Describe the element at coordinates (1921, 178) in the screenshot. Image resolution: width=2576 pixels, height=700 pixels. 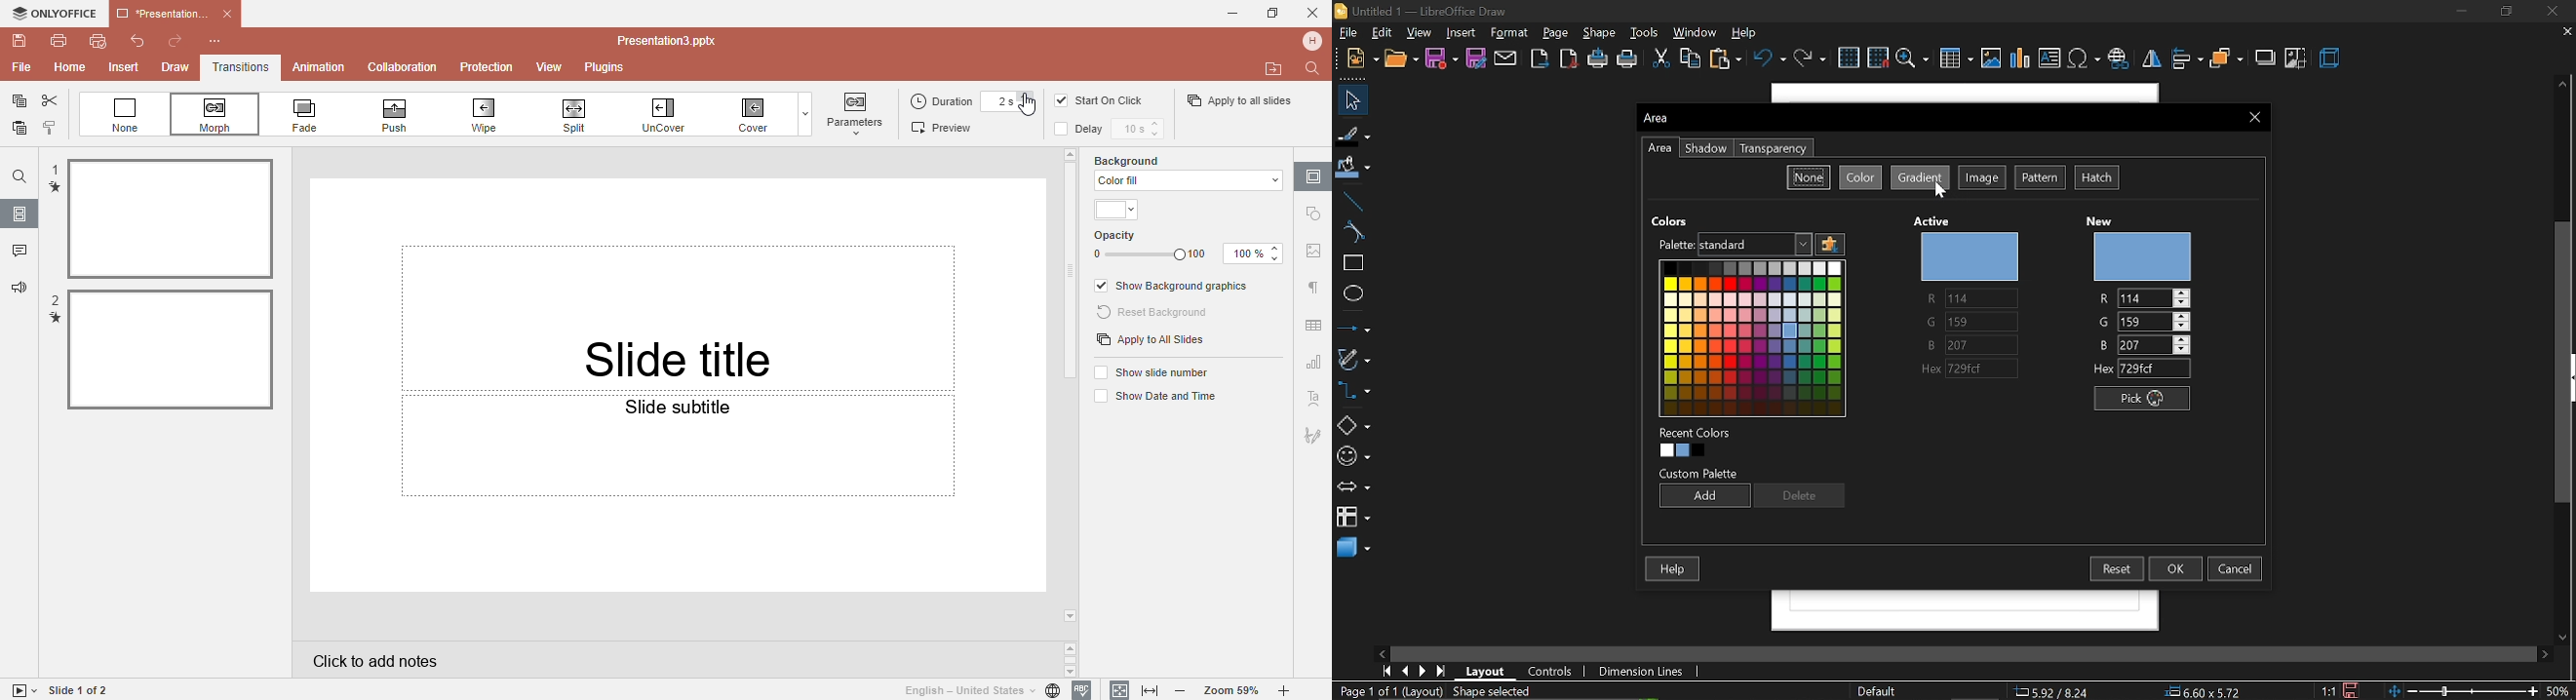
I see `graient` at that location.